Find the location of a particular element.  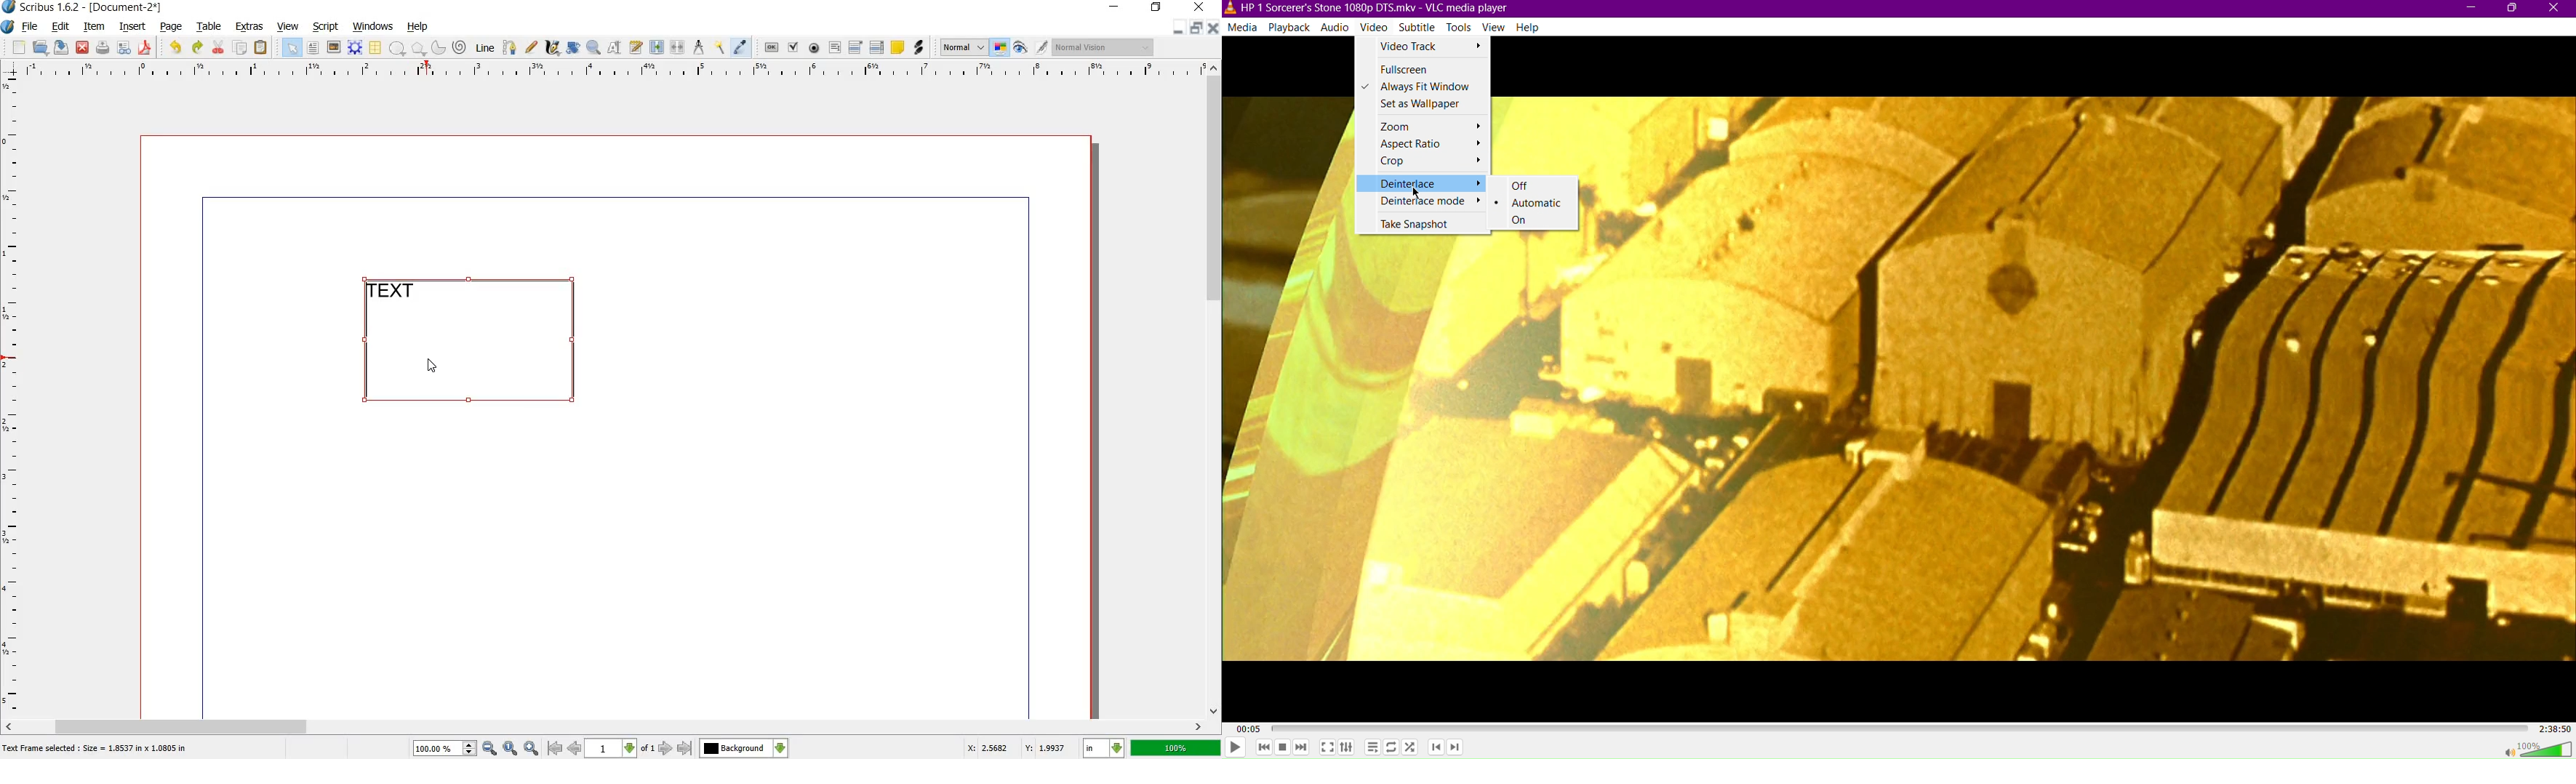

spiral is located at coordinates (460, 47).